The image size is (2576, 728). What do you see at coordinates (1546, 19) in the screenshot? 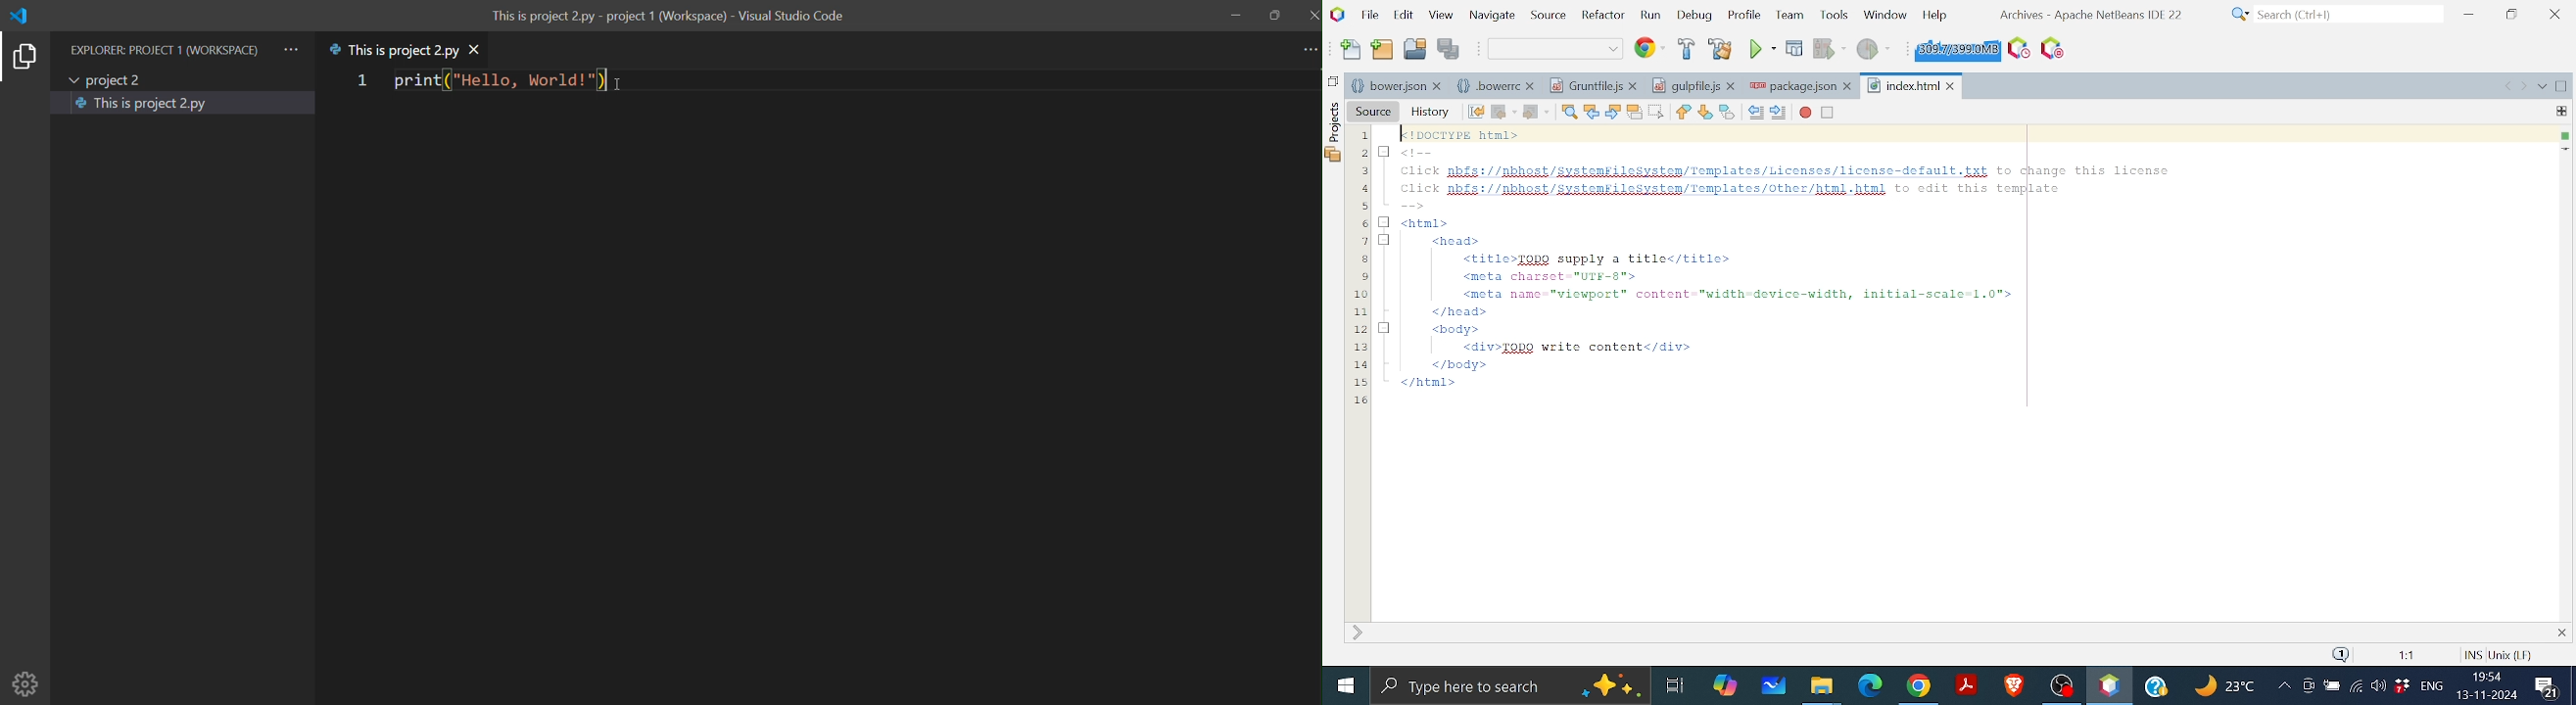
I see `Source` at bounding box center [1546, 19].